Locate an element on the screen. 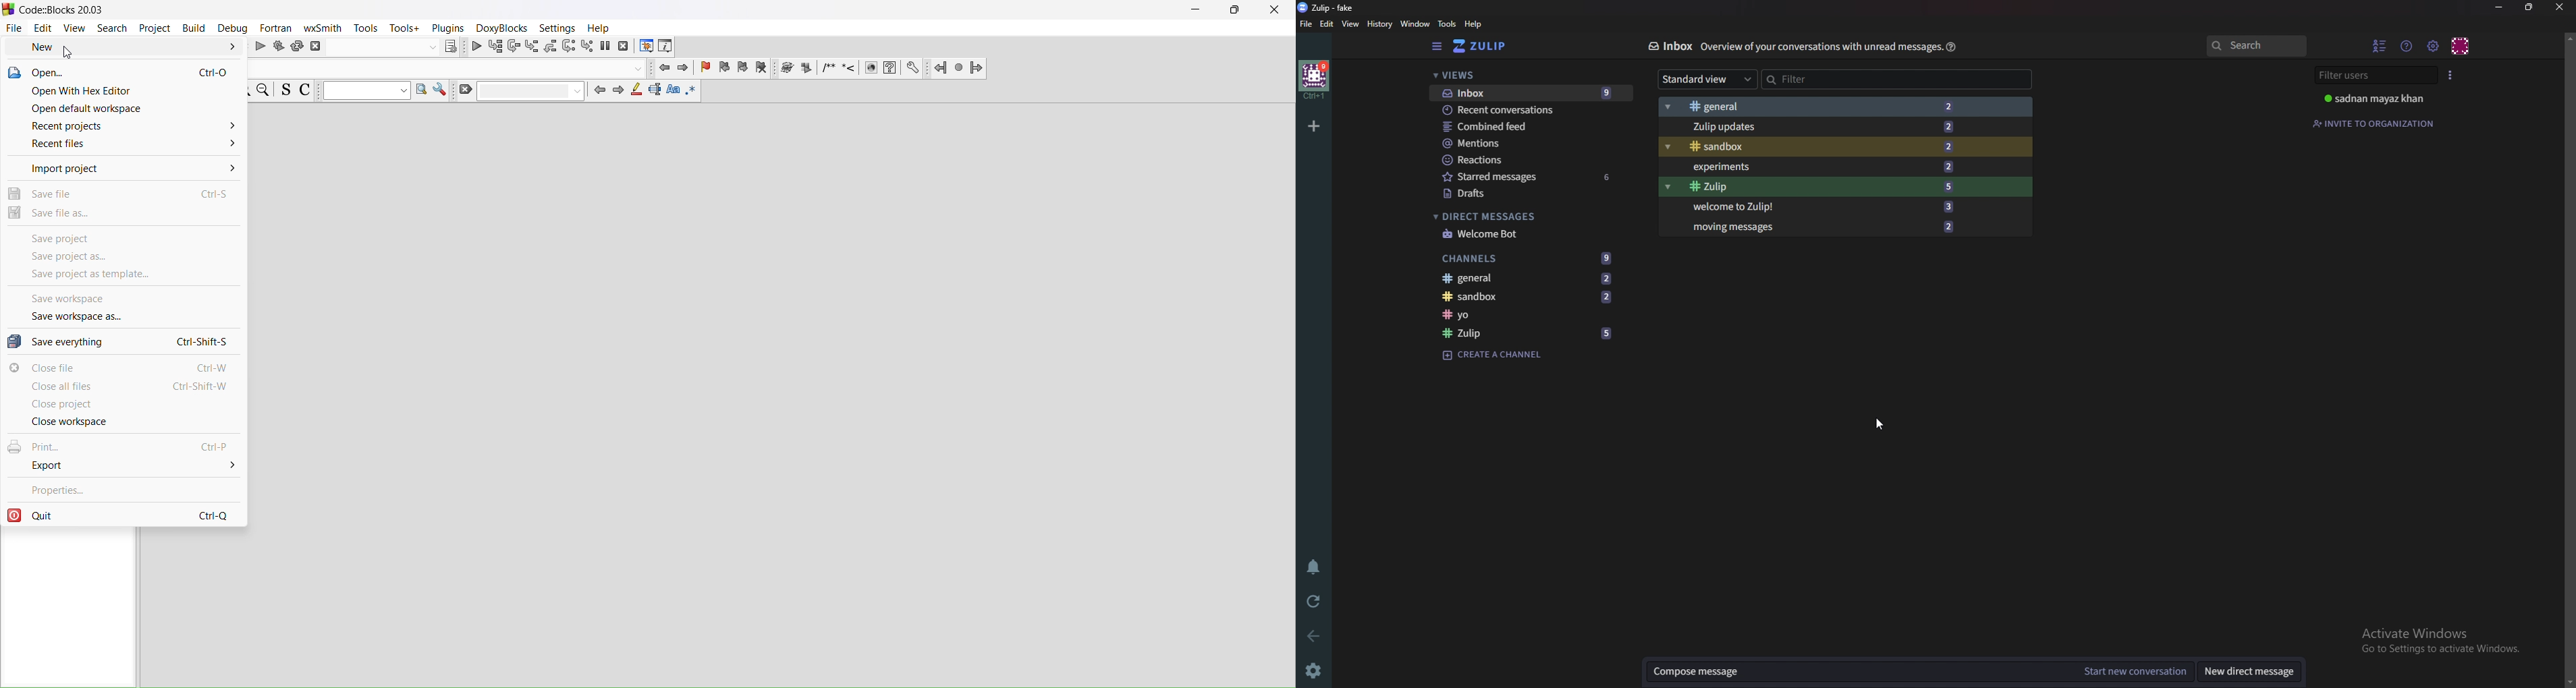  Sandbox is located at coordinates (1531, 297).